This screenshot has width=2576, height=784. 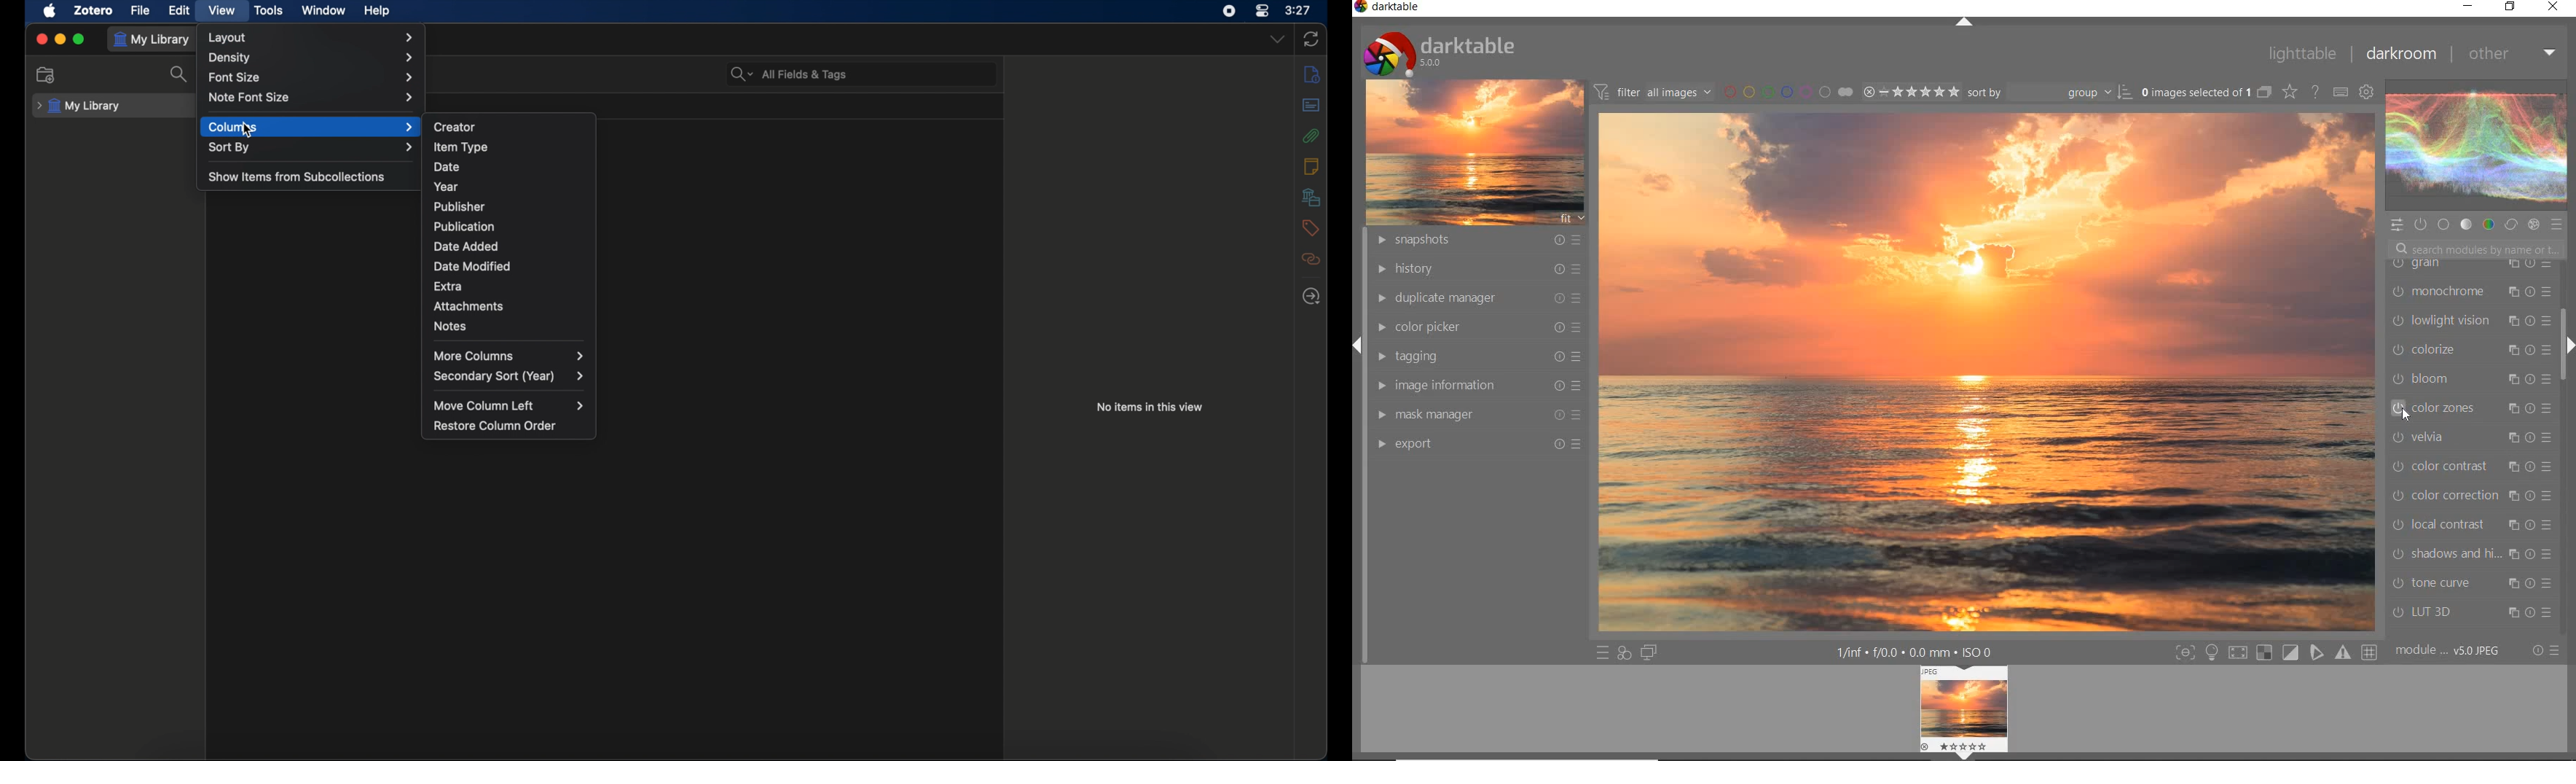 I want to click on extra, so click(x=449, y=285).